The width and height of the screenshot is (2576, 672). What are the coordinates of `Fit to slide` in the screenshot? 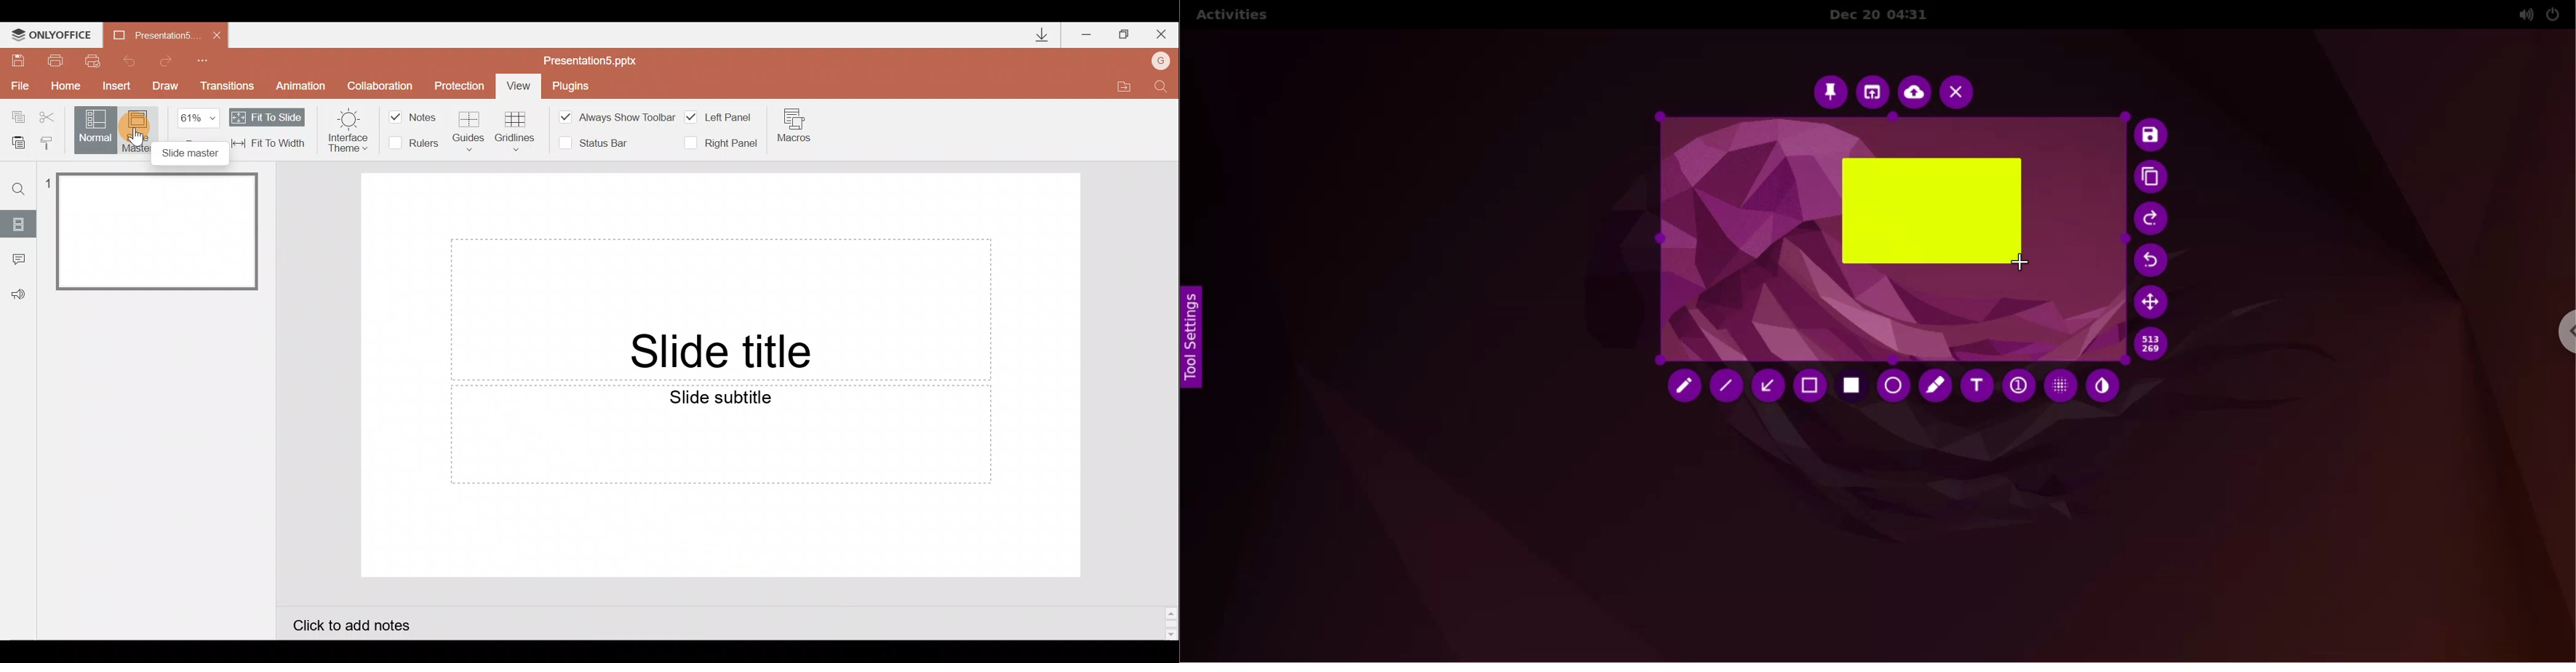 It's located at (273, 117).